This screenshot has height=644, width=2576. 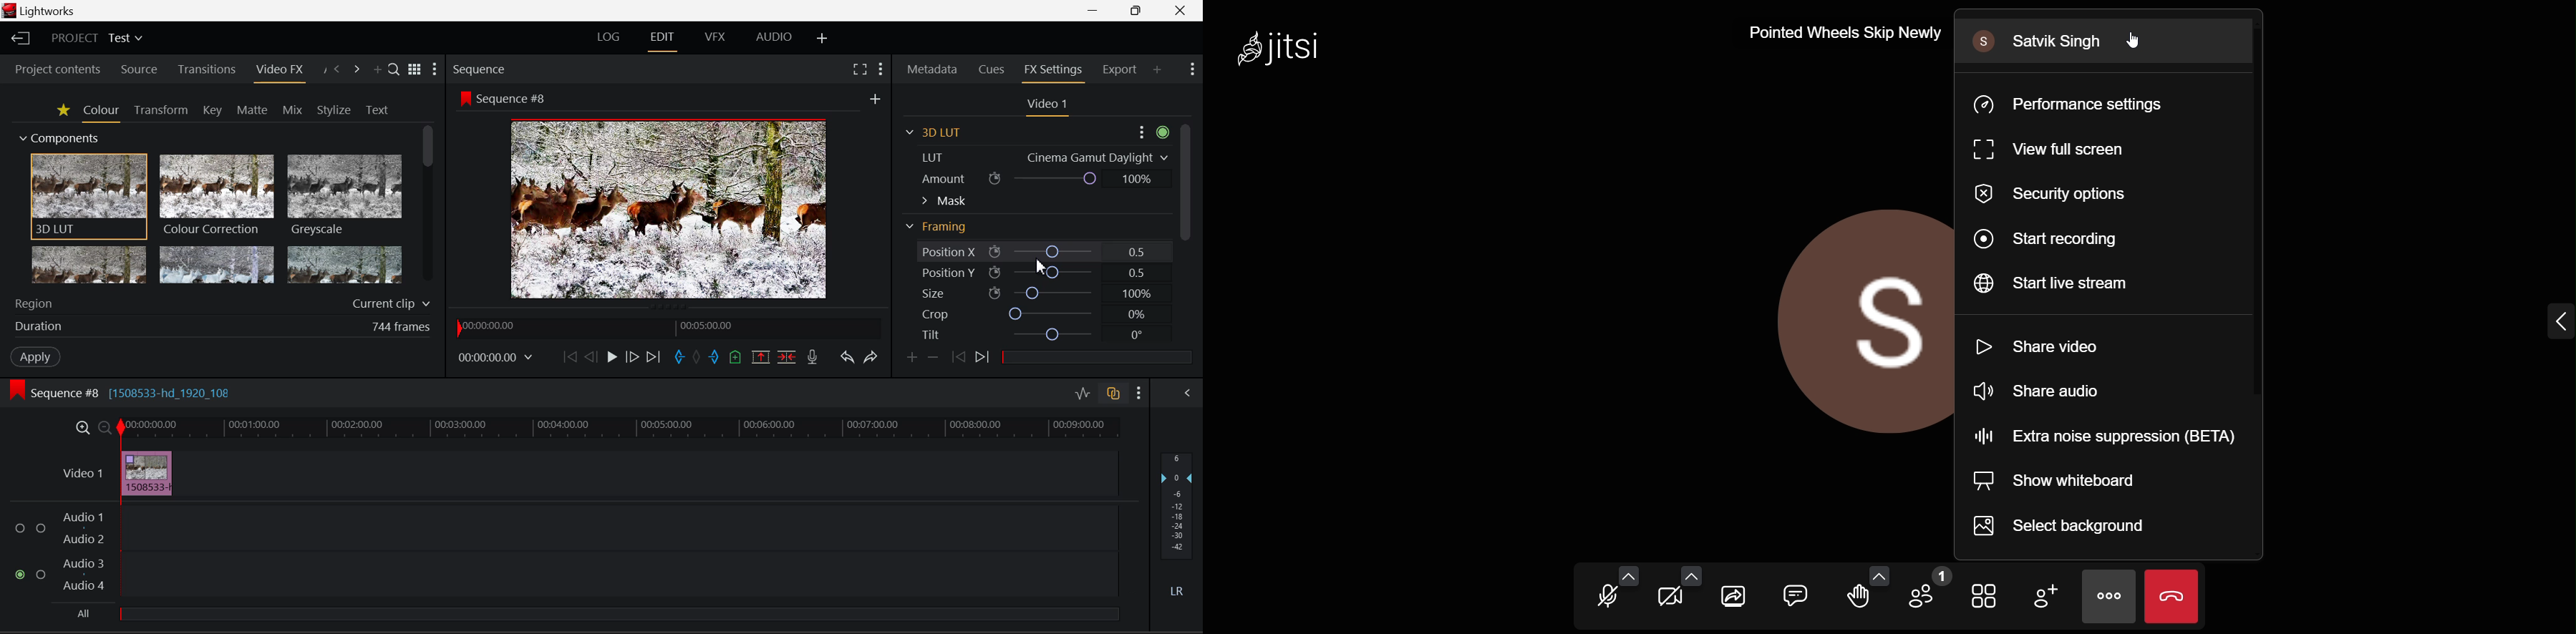 I want to click on Audio Layout, so click(x=772, y=38).